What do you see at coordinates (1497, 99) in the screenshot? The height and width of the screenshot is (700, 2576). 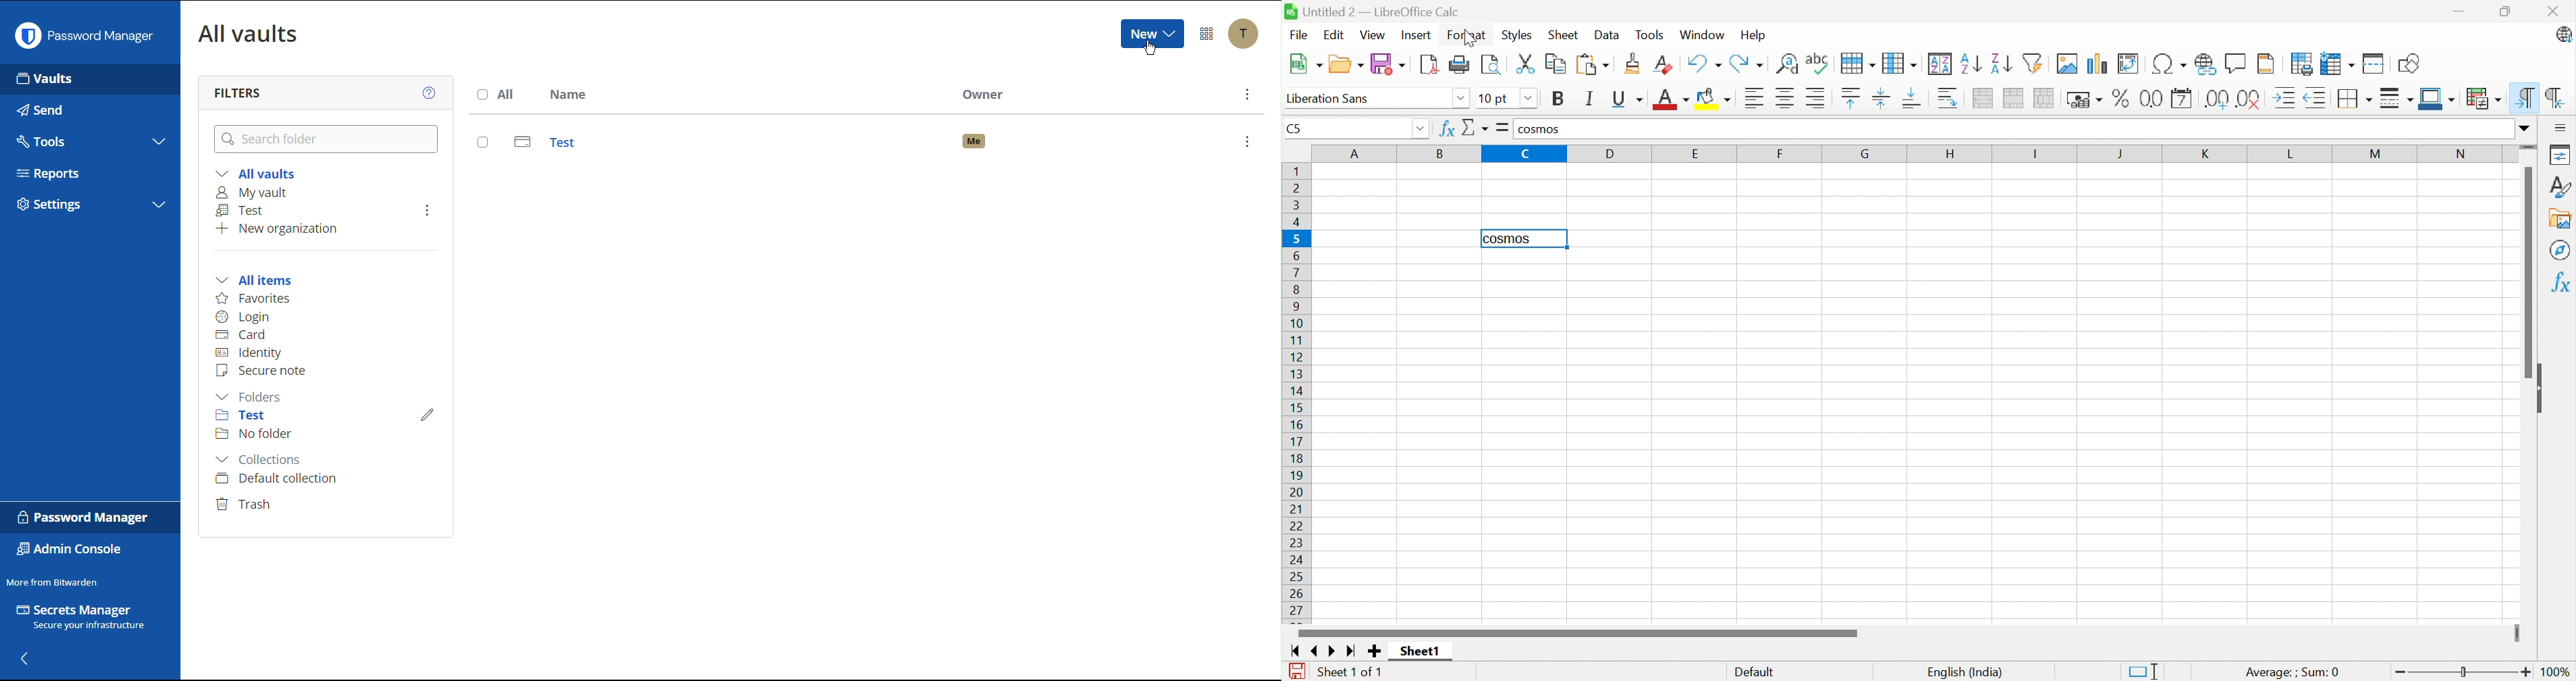 I see `Font size` at bounding box center [1497, 99].